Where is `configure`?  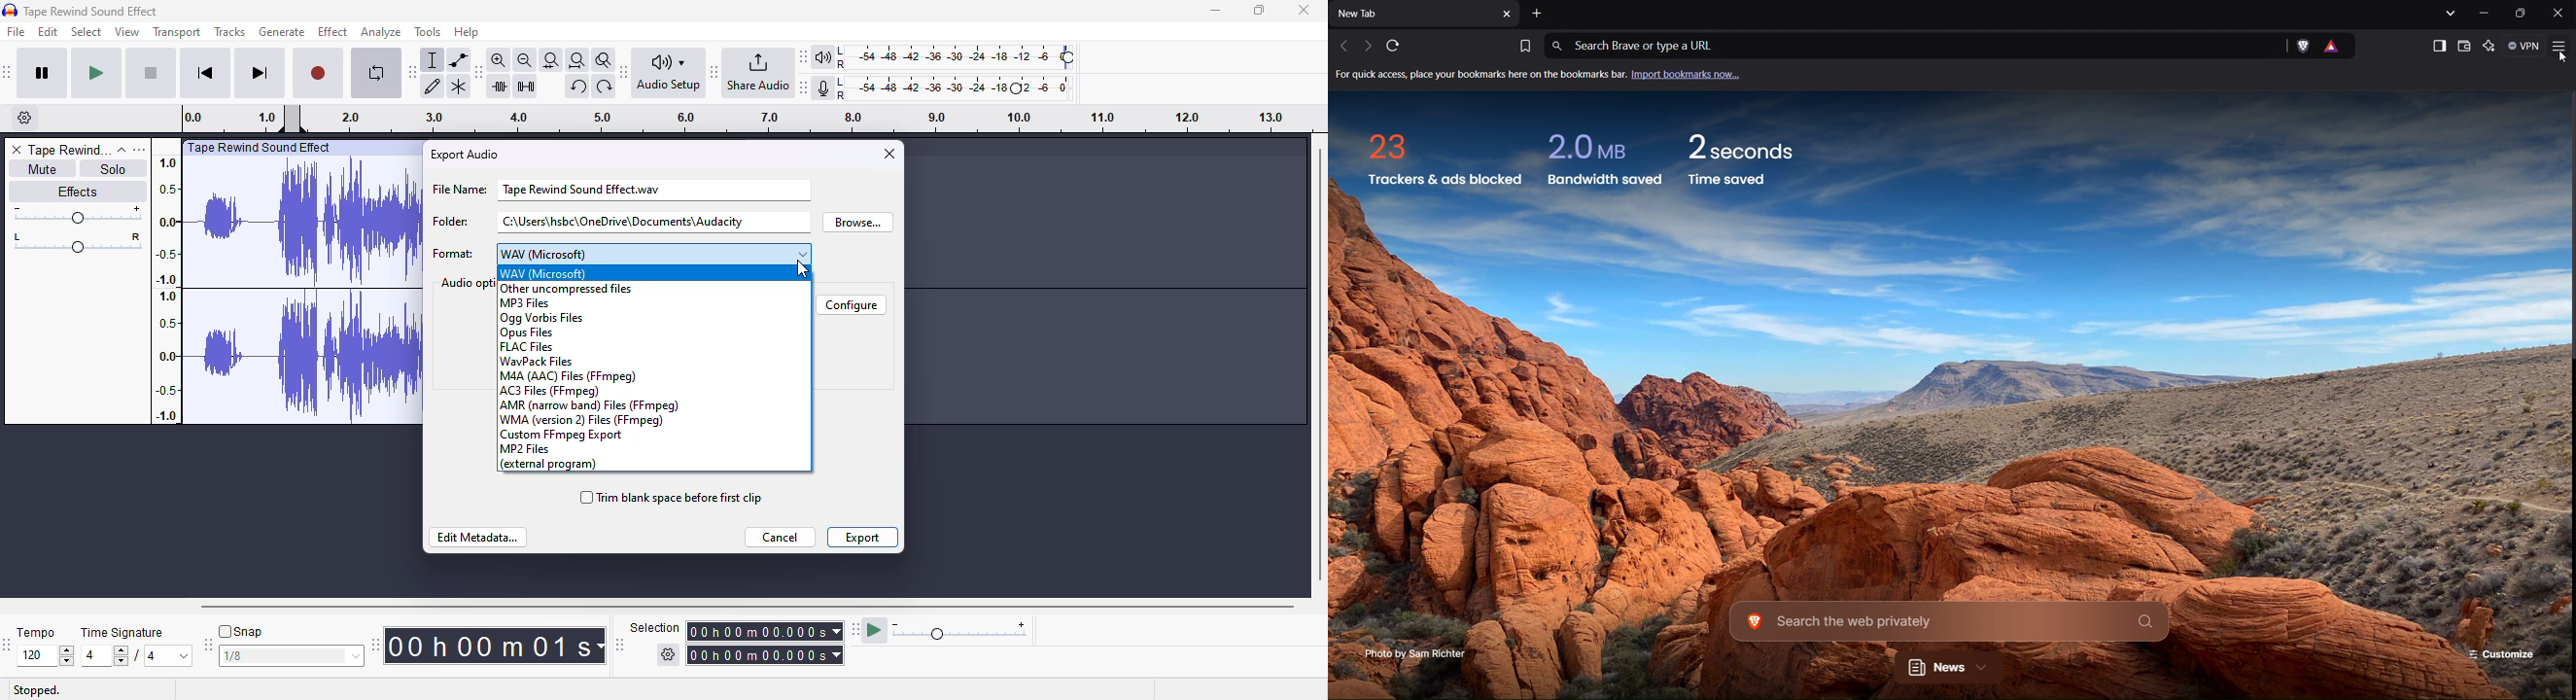
configure is located at coordinates (850, 306).